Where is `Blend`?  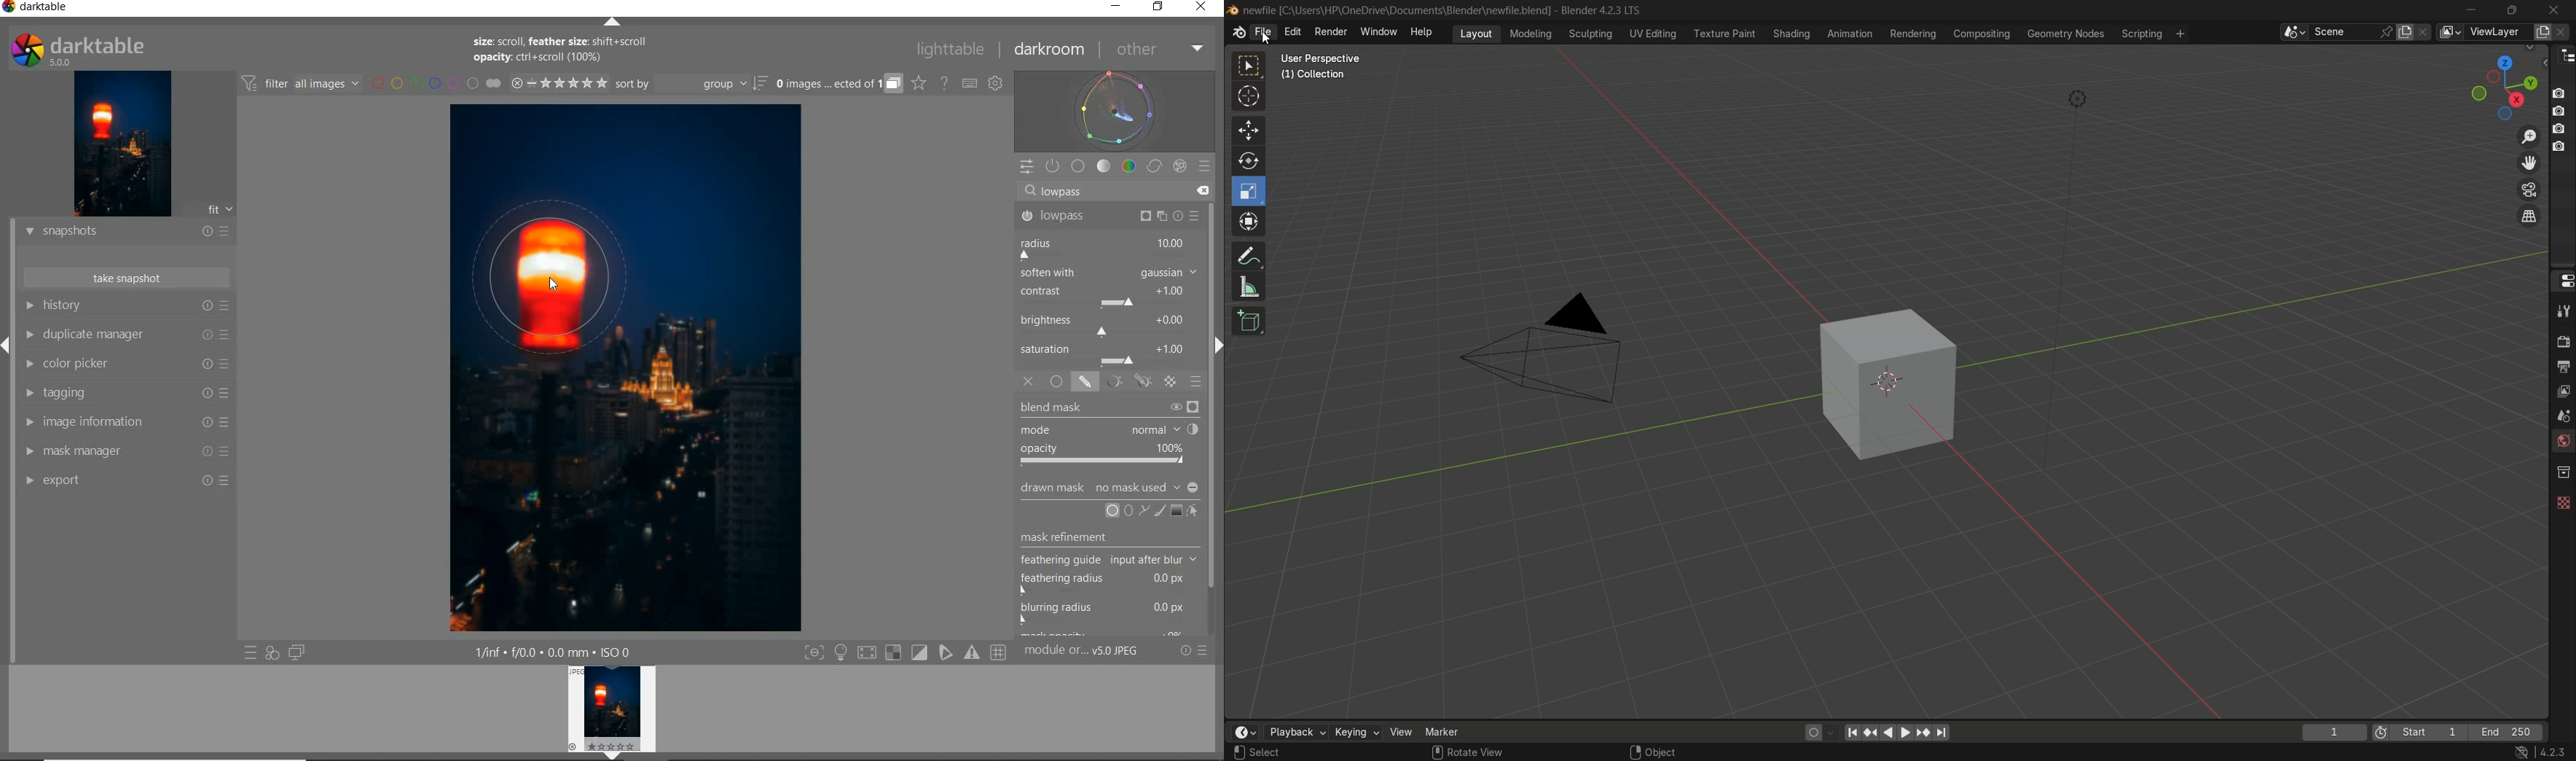
Blend is located at coordinates (1232, 9).